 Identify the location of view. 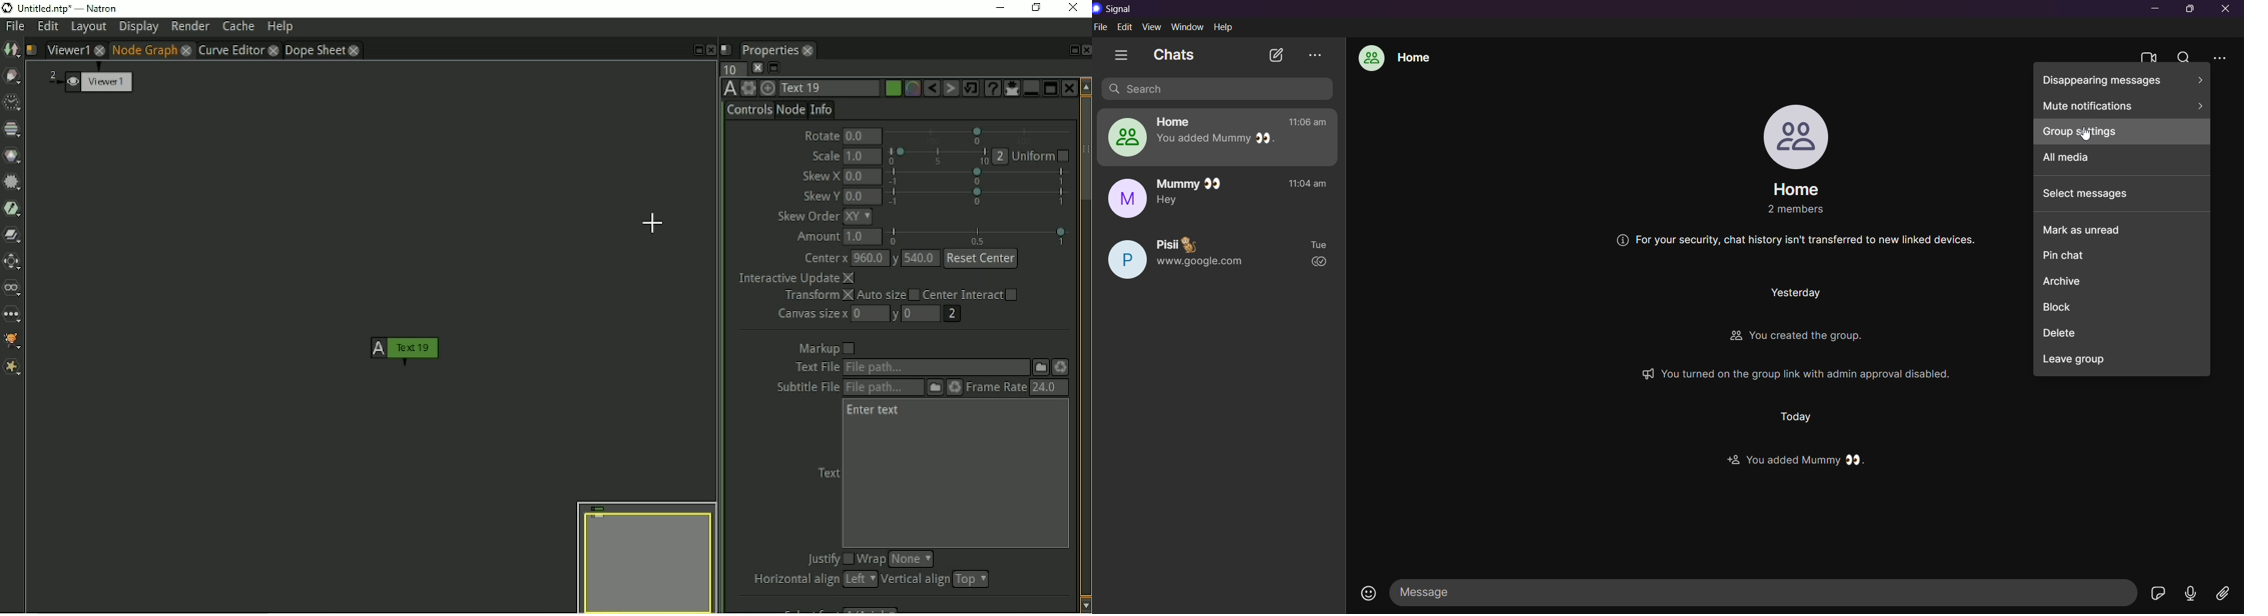
(1153, 27).